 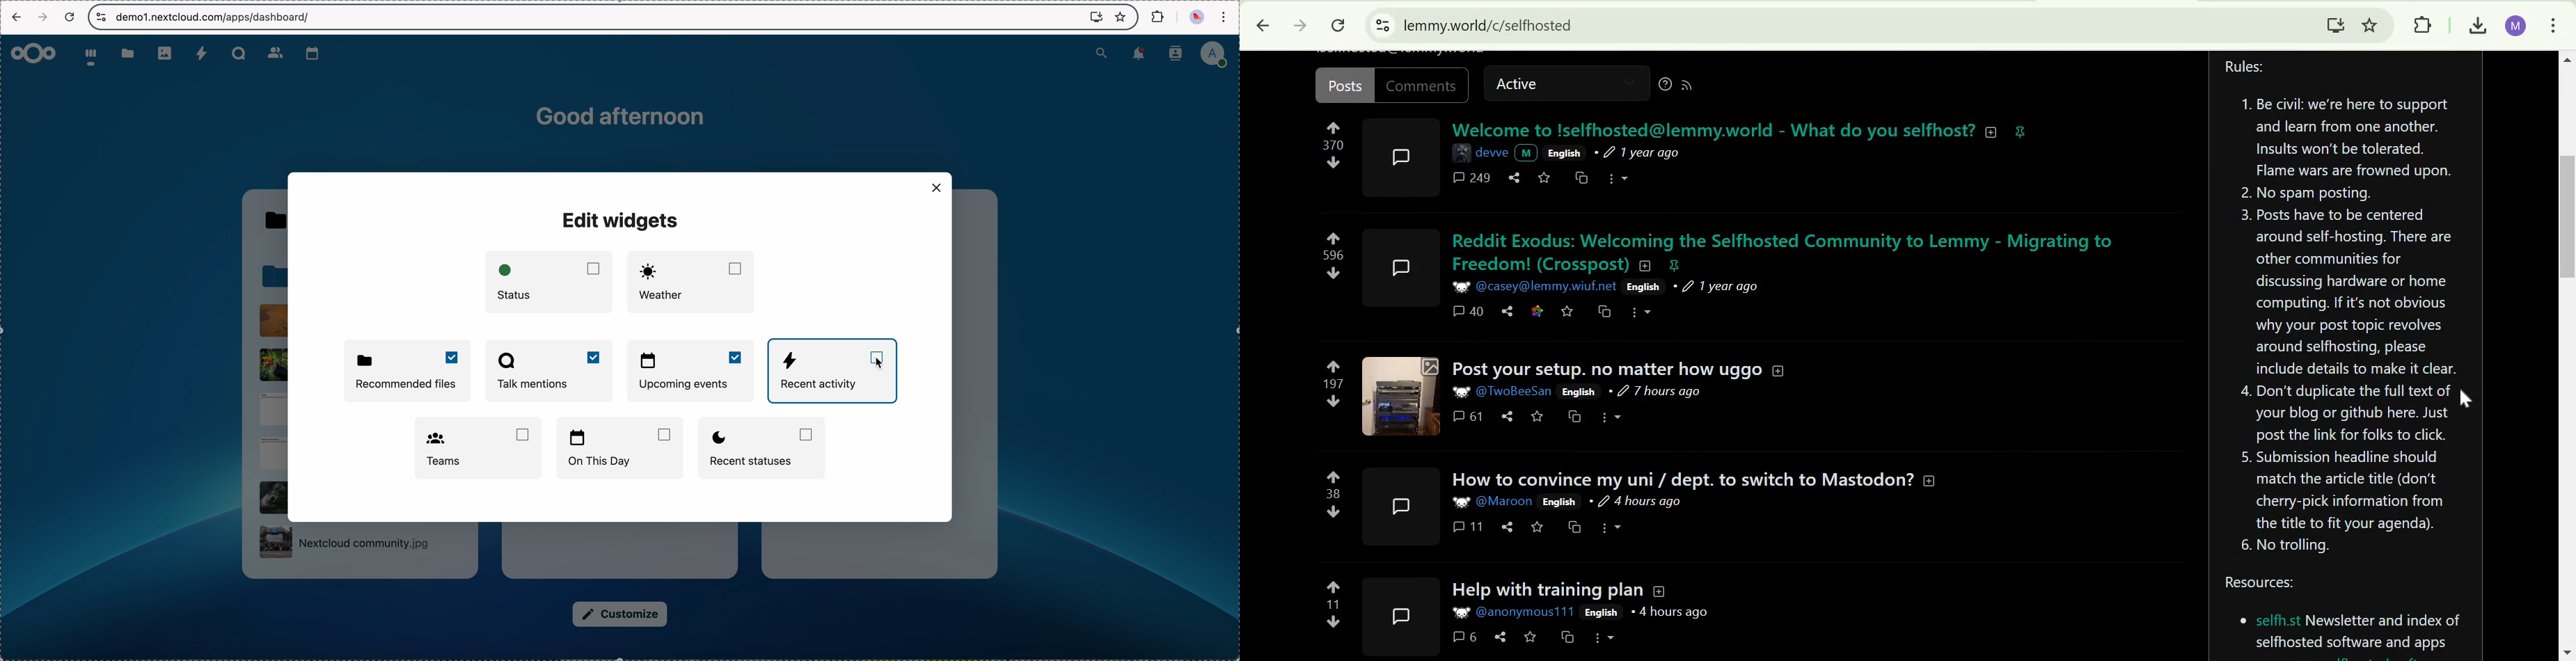 I want to click on recent statuses, so click(x=765, y=449).